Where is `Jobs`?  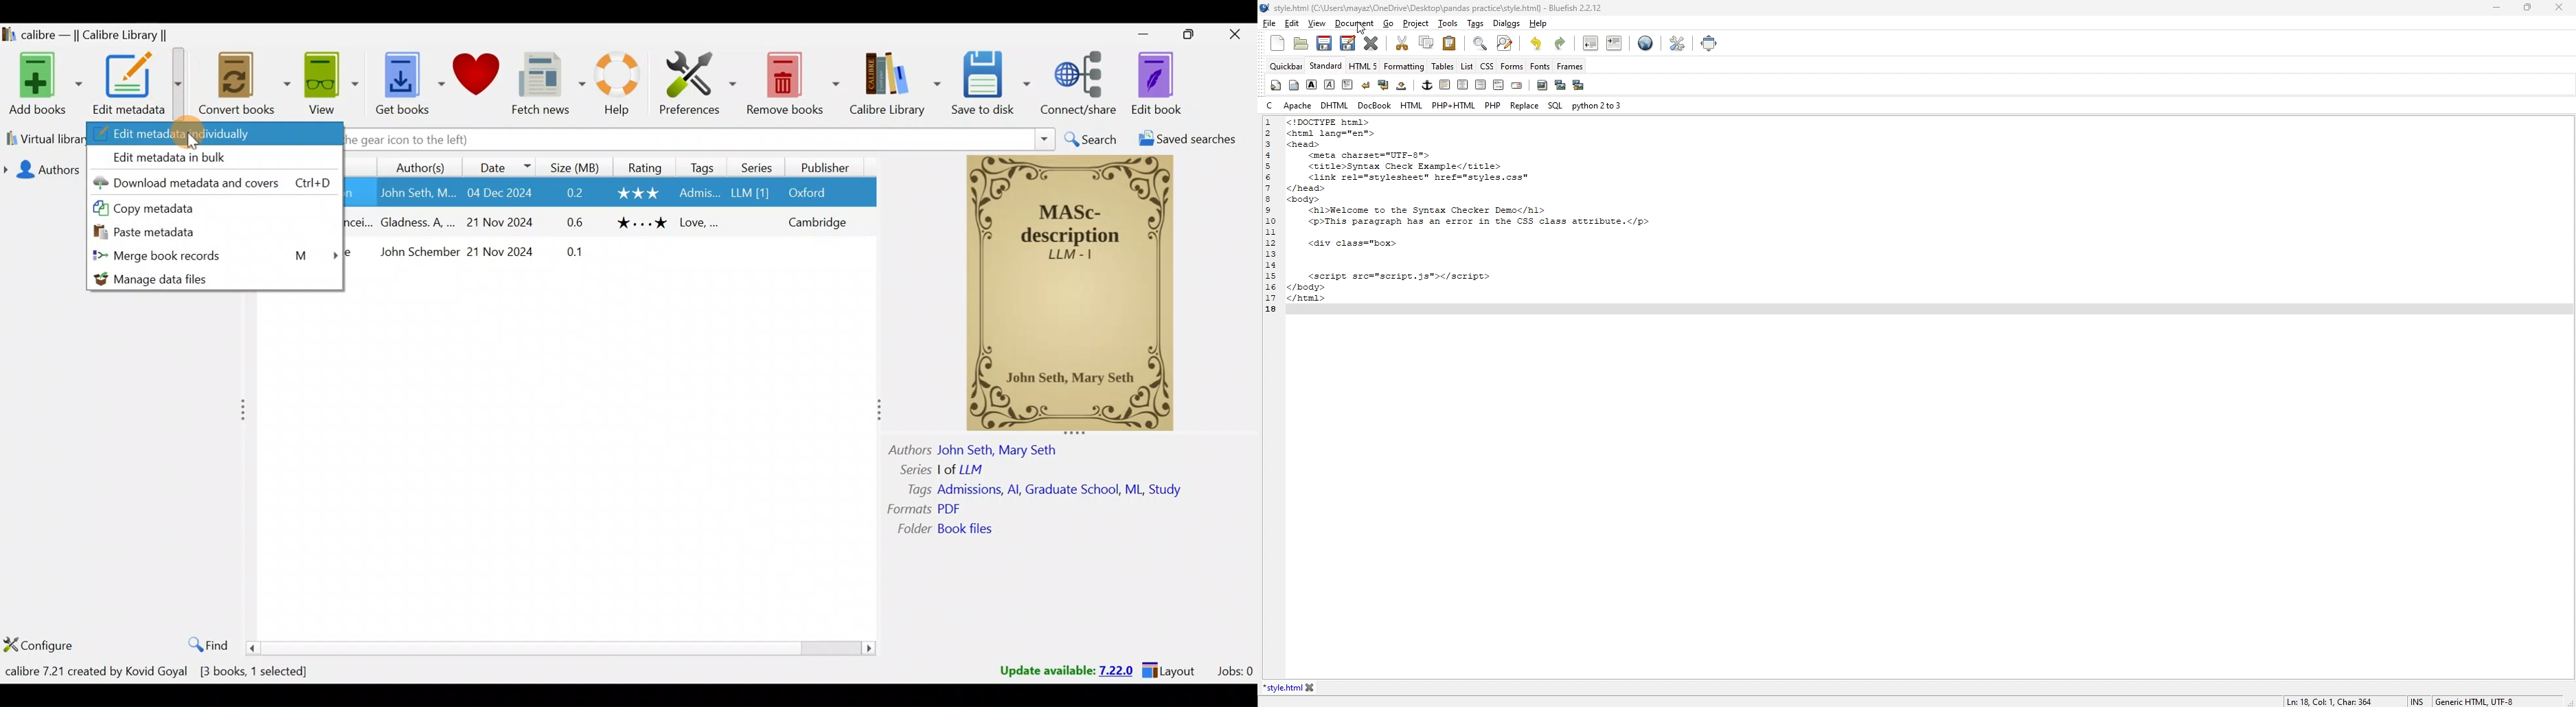 Jobs is located at coordinates (1233, 673).